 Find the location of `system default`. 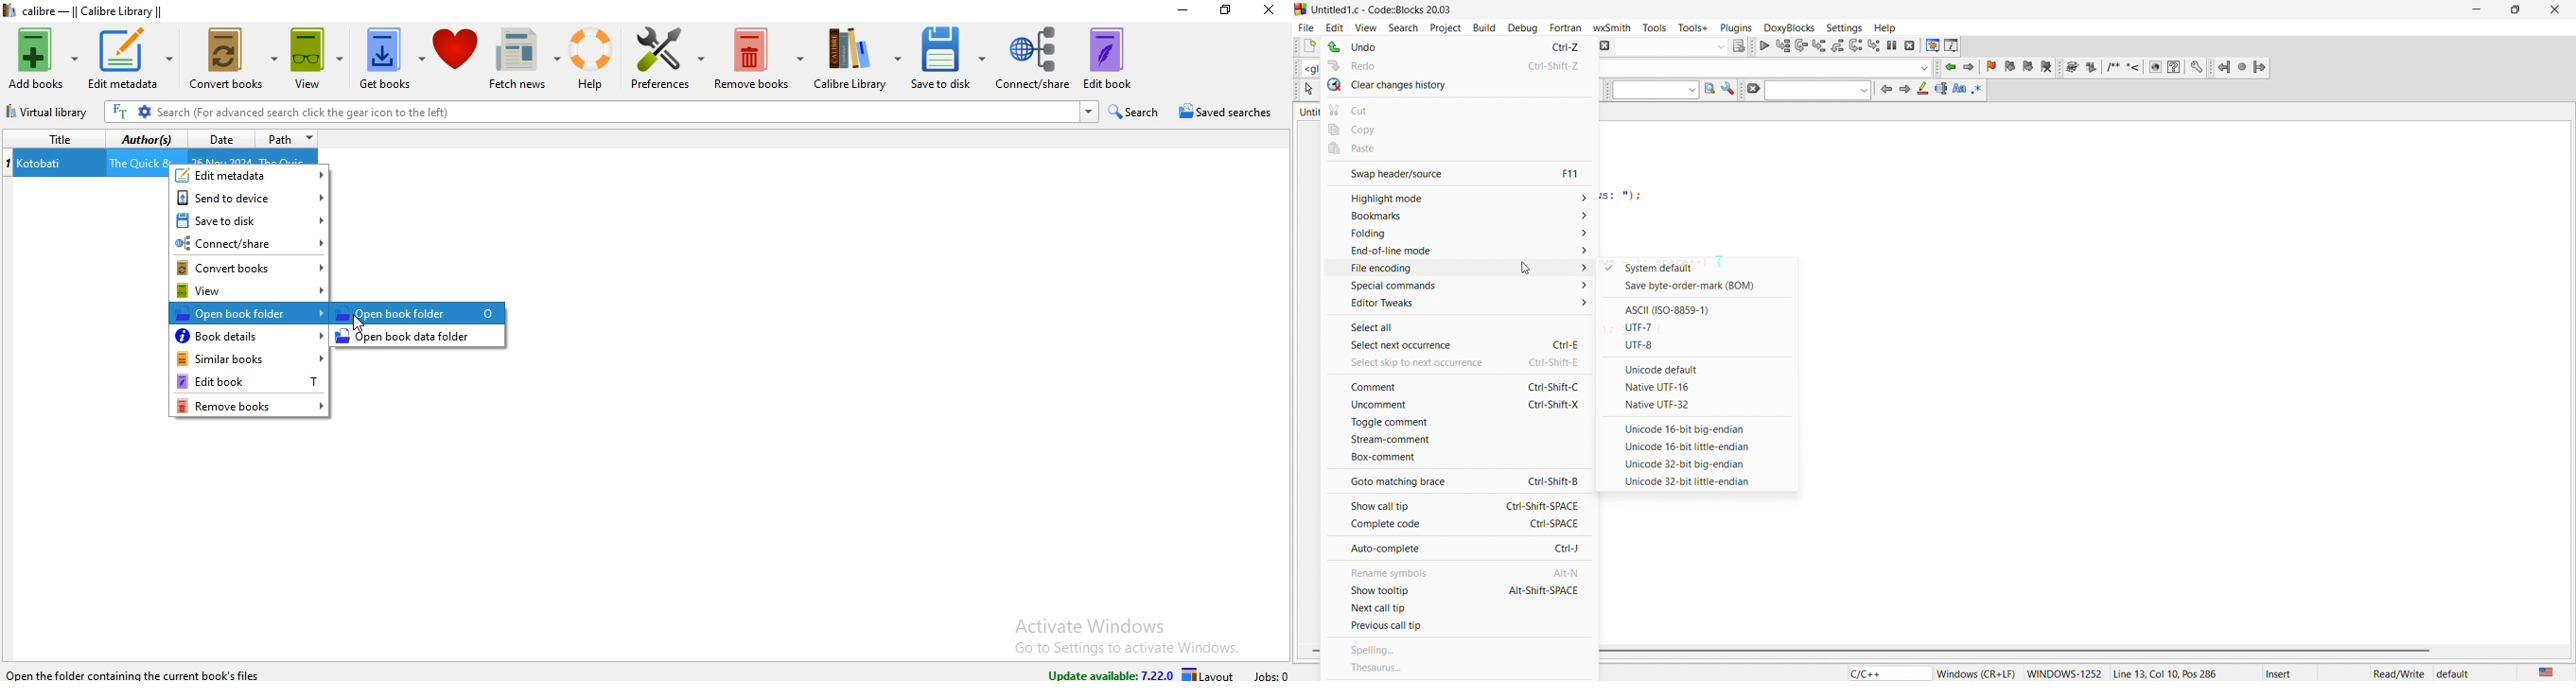

system default is located at coordinates (1701, 266).